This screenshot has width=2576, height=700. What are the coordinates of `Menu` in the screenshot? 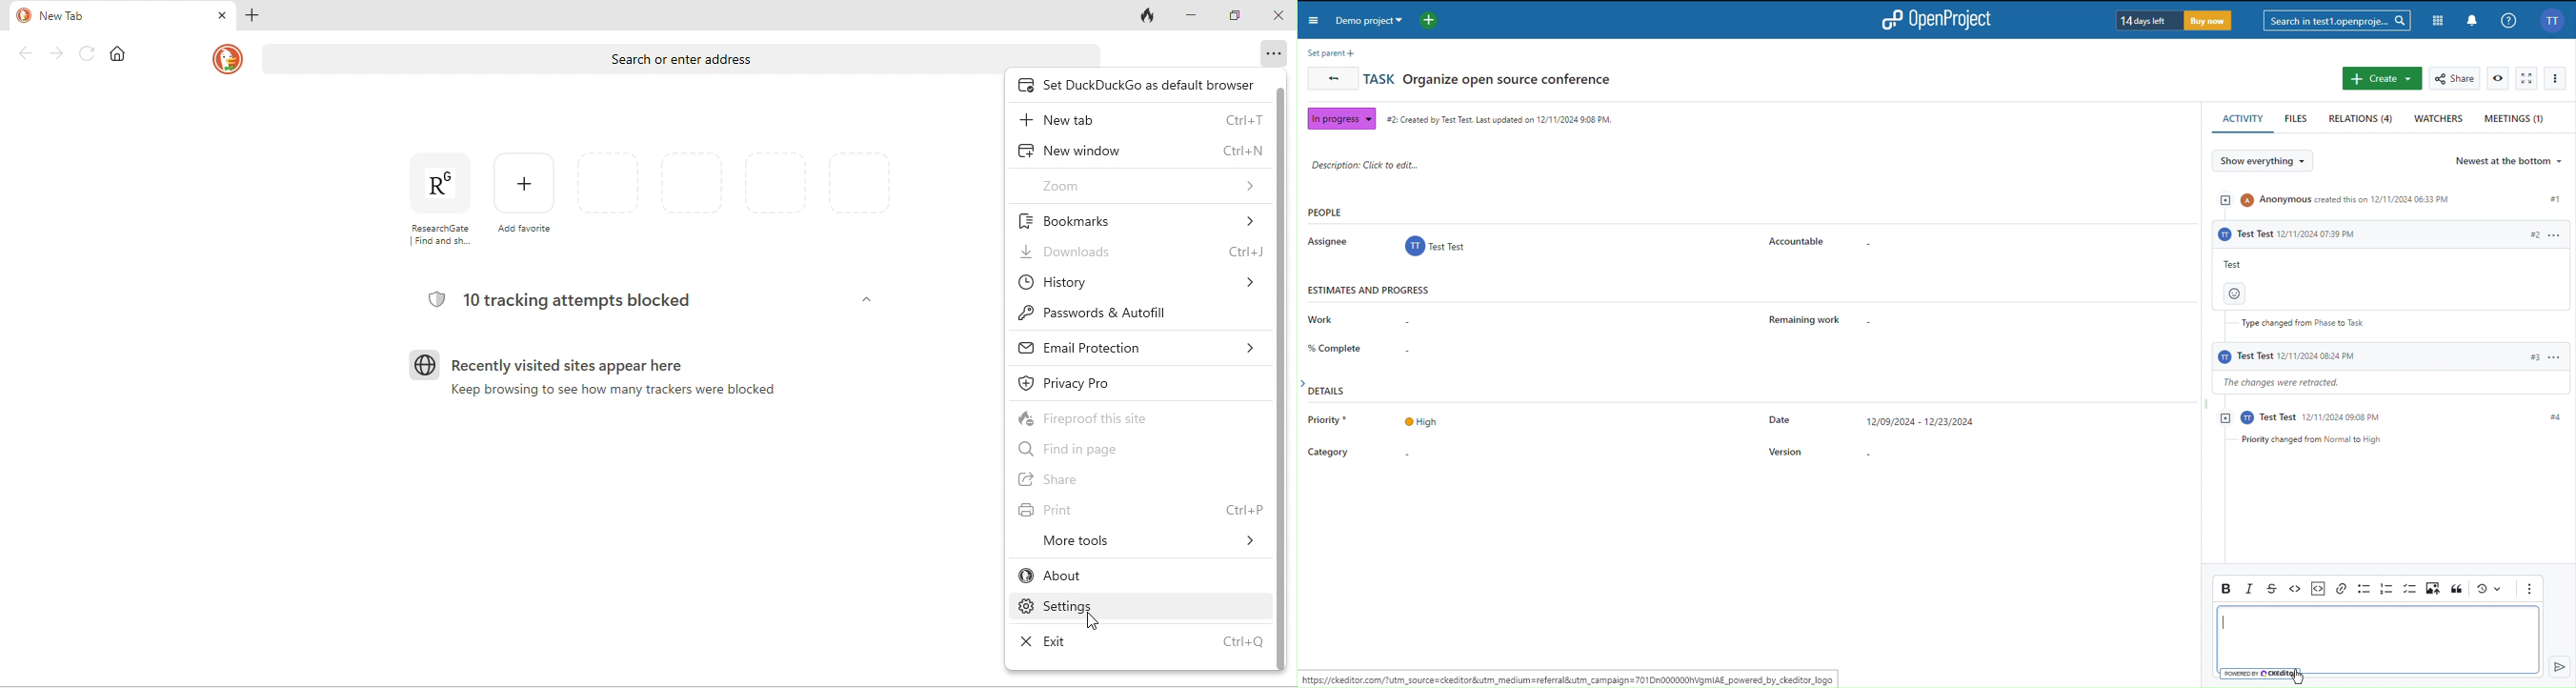 It's located at (1315, 22).